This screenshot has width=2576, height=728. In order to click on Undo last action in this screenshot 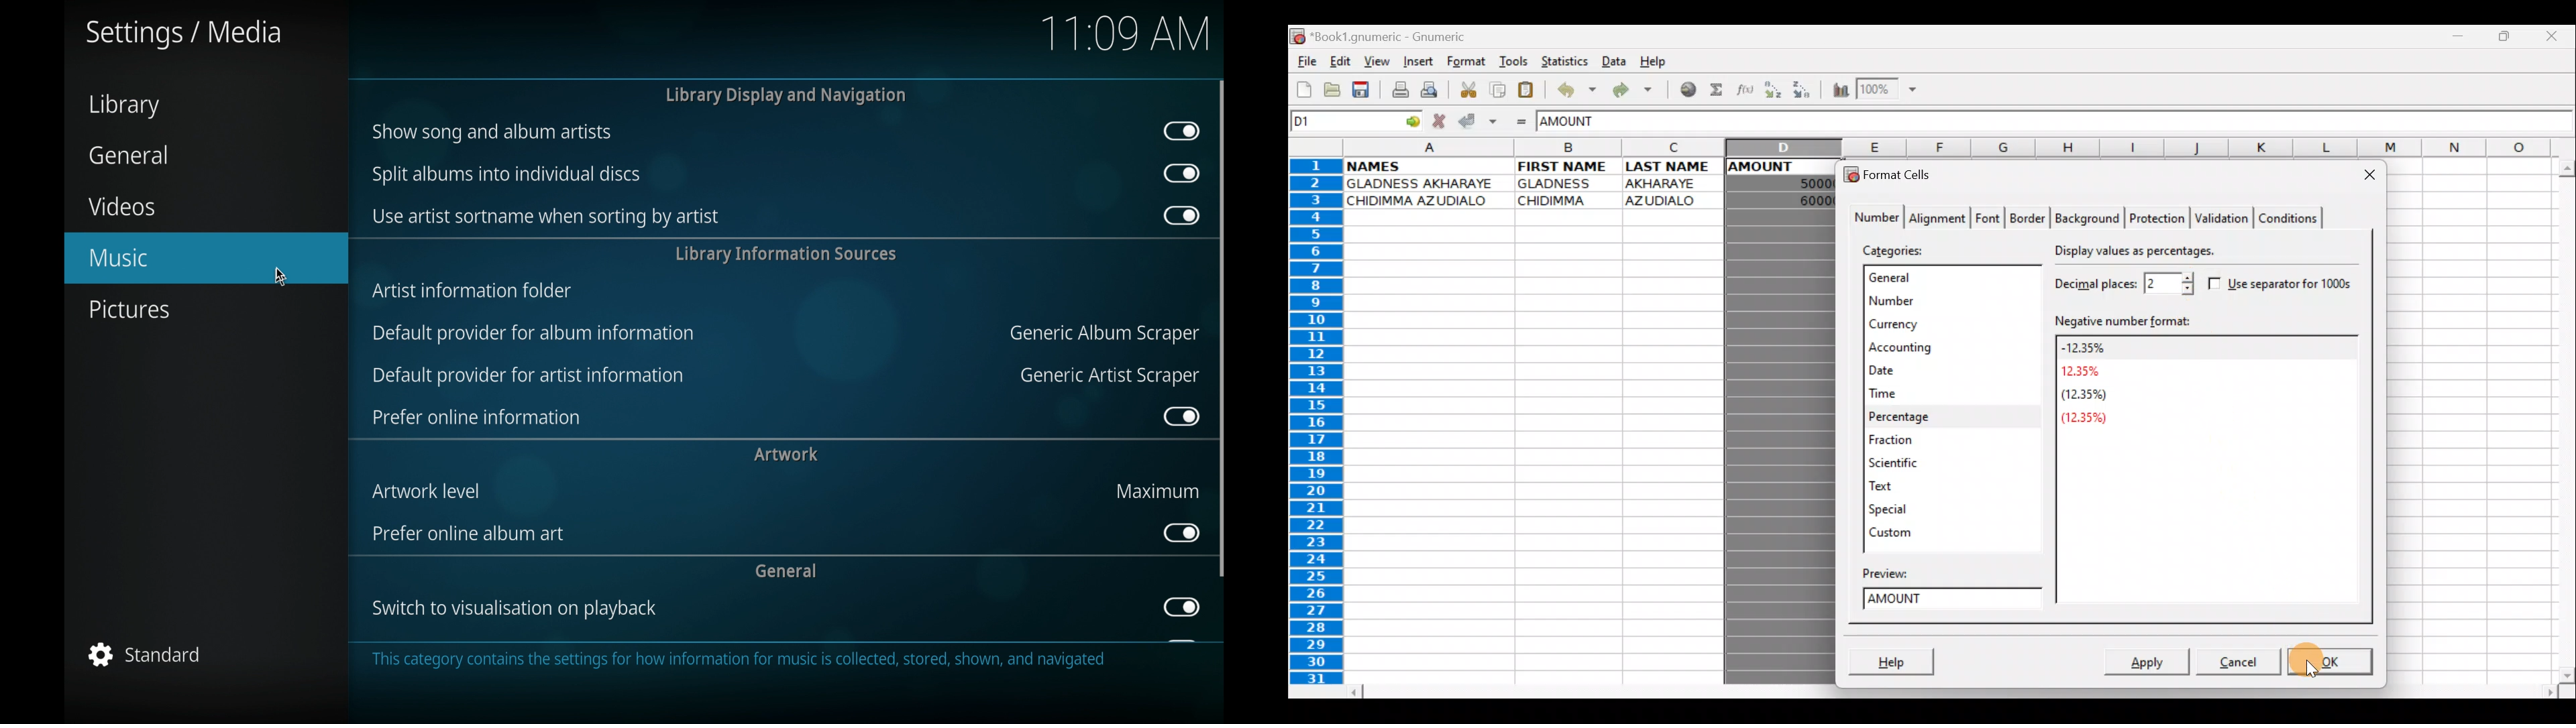, I will do `click(1572, 88)`.